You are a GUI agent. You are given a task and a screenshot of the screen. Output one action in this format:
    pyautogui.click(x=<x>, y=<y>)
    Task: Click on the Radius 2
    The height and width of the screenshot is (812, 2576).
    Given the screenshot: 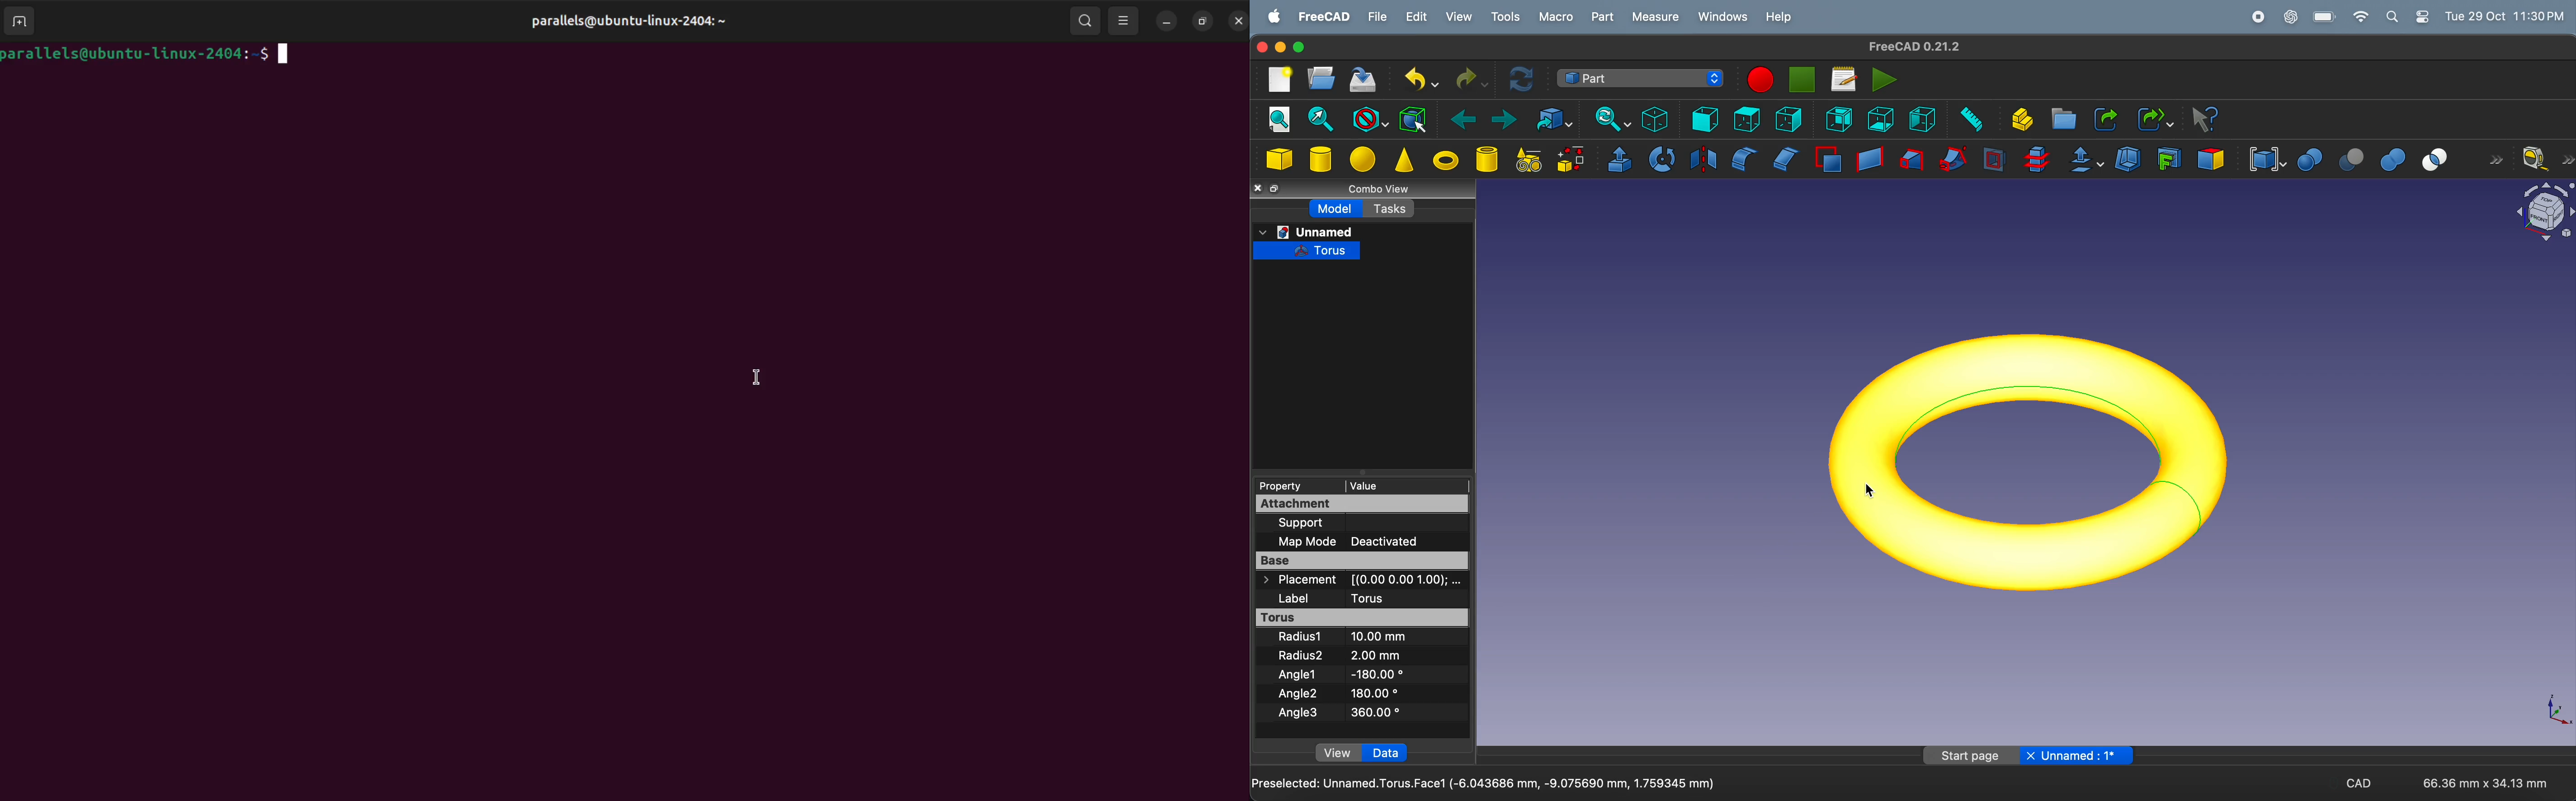 What is the action you would take?
    pyautogui.click(x=1300, y=655)
    